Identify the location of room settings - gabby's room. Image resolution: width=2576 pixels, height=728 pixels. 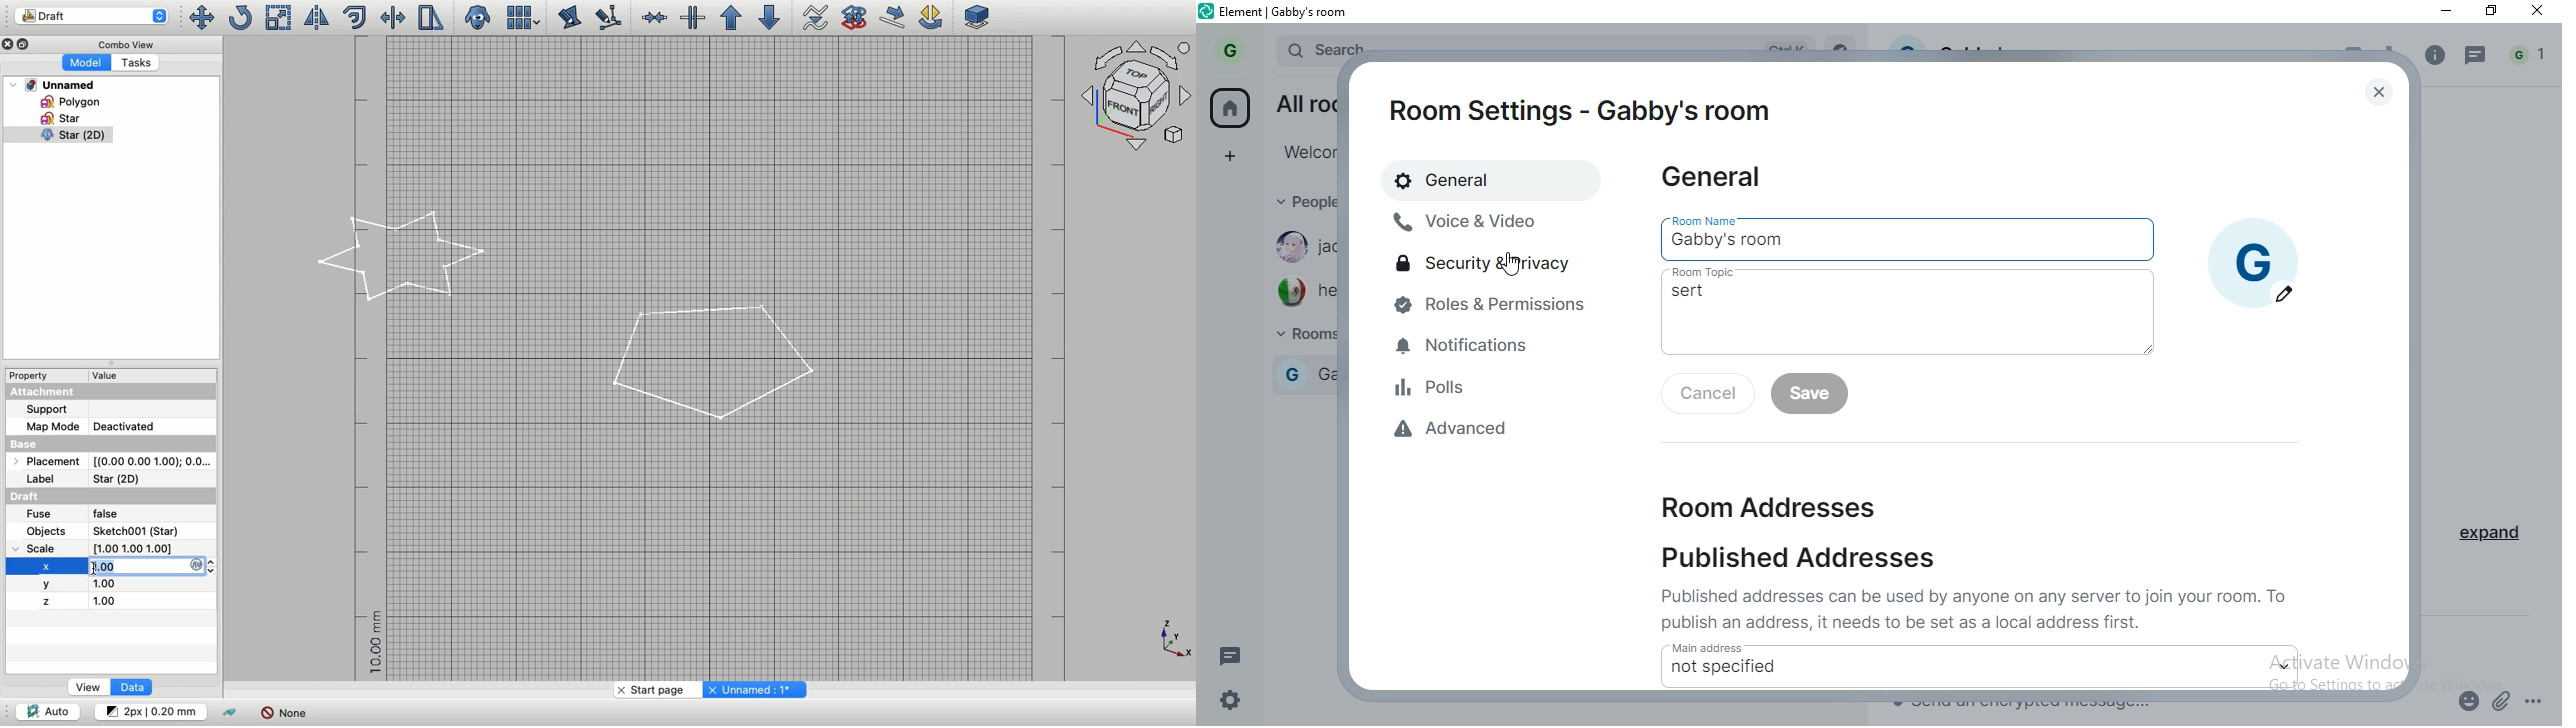
(1579, 112).